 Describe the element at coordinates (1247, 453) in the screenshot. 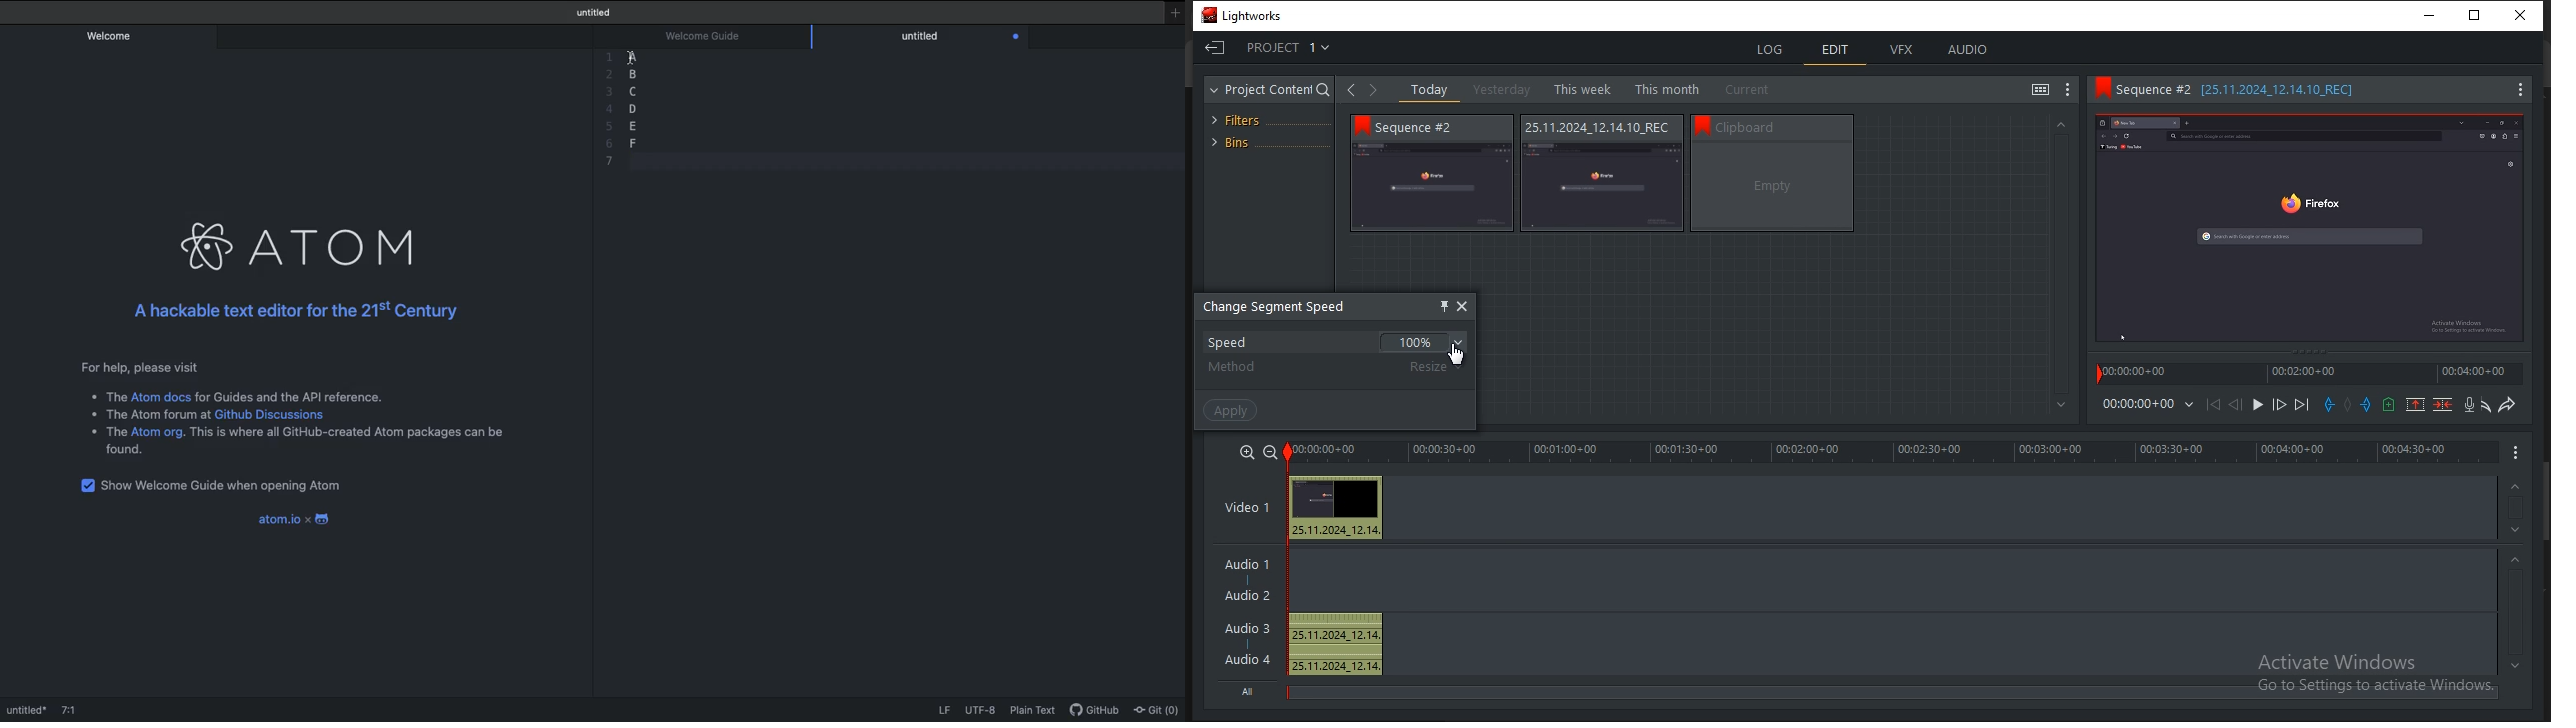

I see `zoom in` at that location.